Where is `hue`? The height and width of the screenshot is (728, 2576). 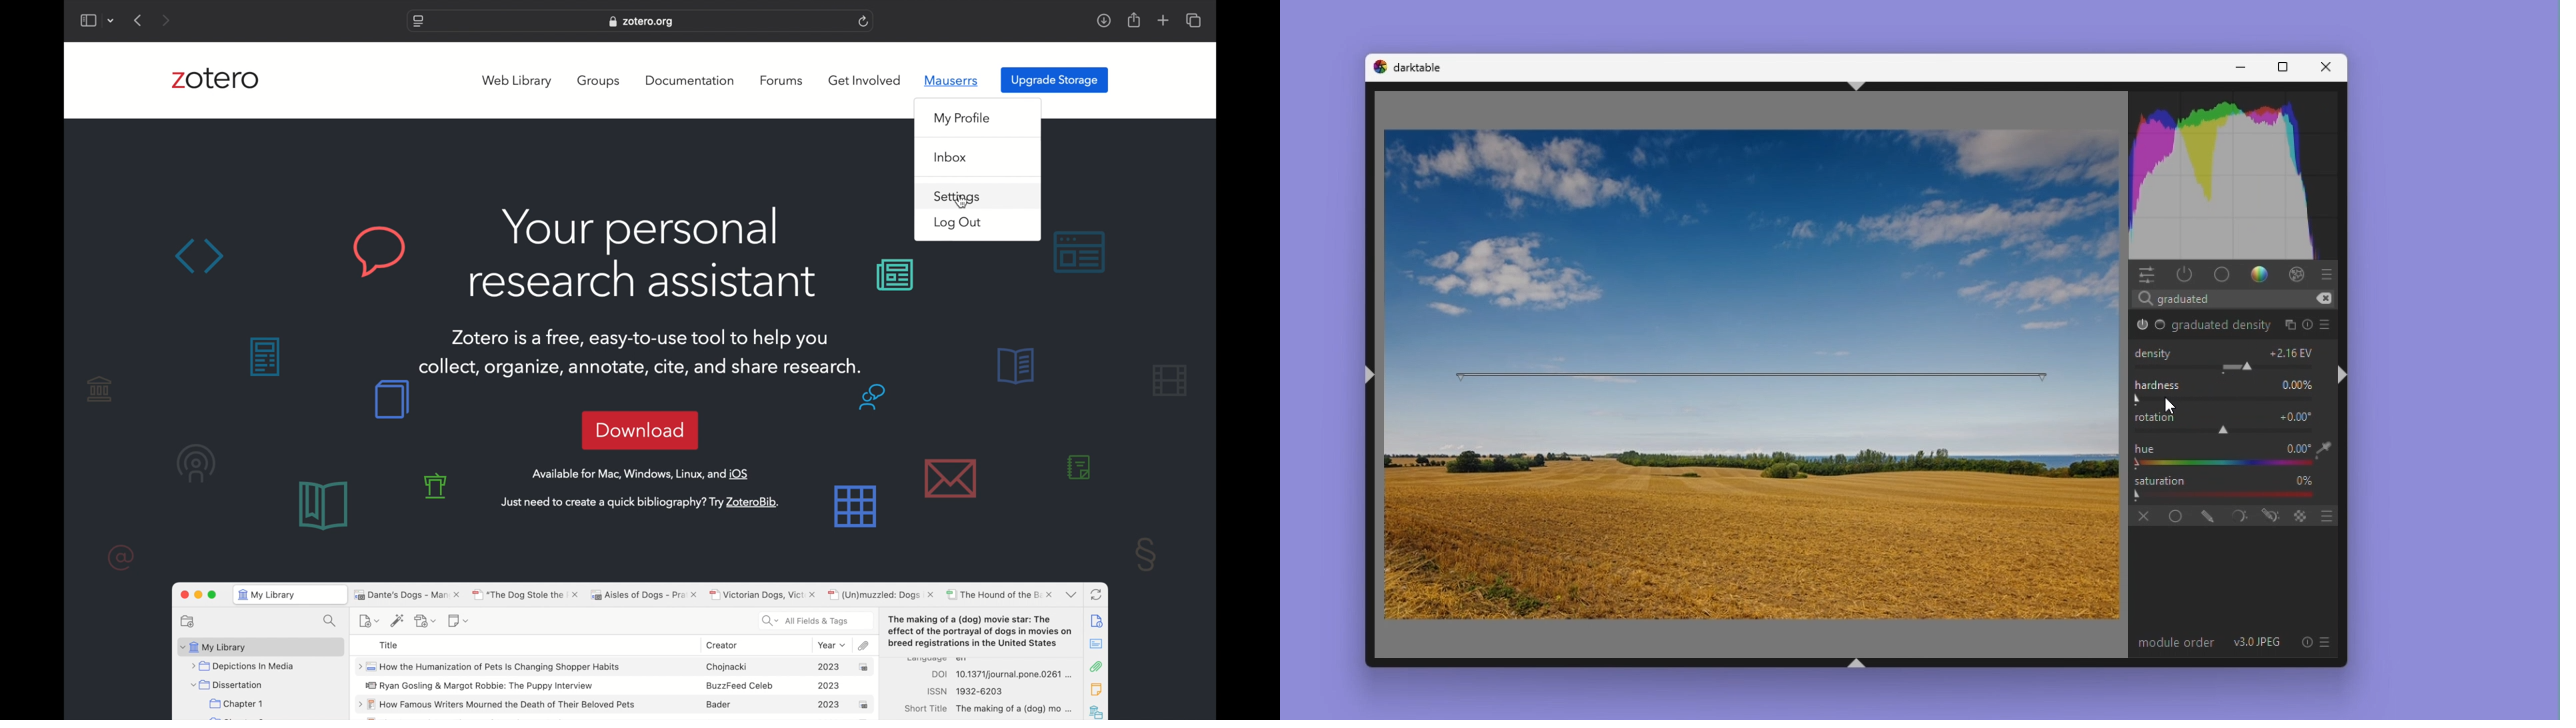 hue is located at coordinates (2145, 448).